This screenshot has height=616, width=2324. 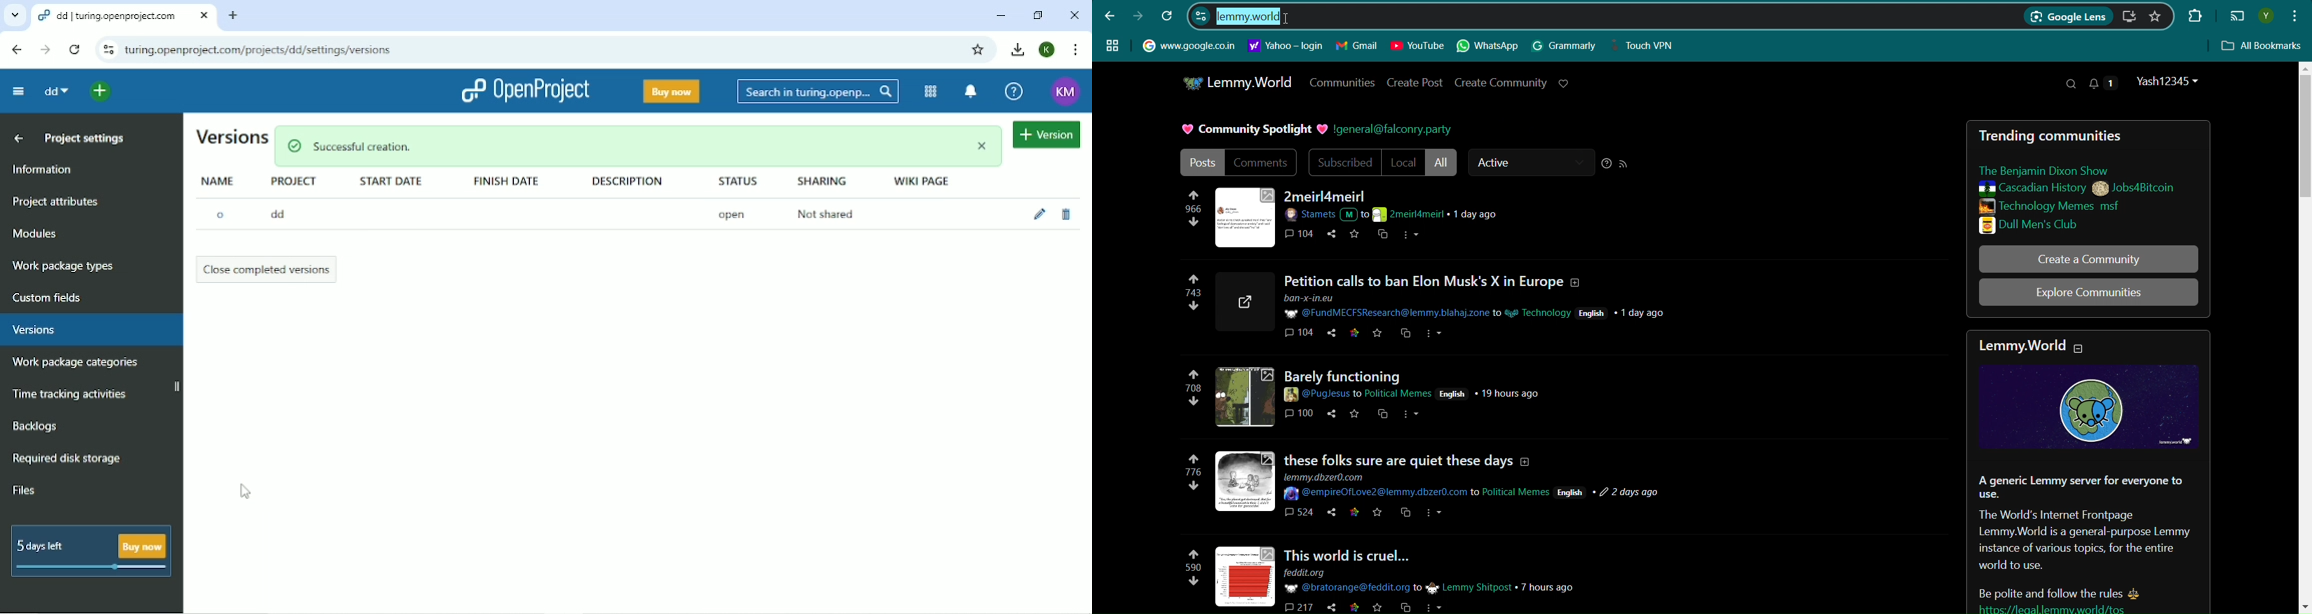 I want to click on Delete, so click(x=1065, y=214).